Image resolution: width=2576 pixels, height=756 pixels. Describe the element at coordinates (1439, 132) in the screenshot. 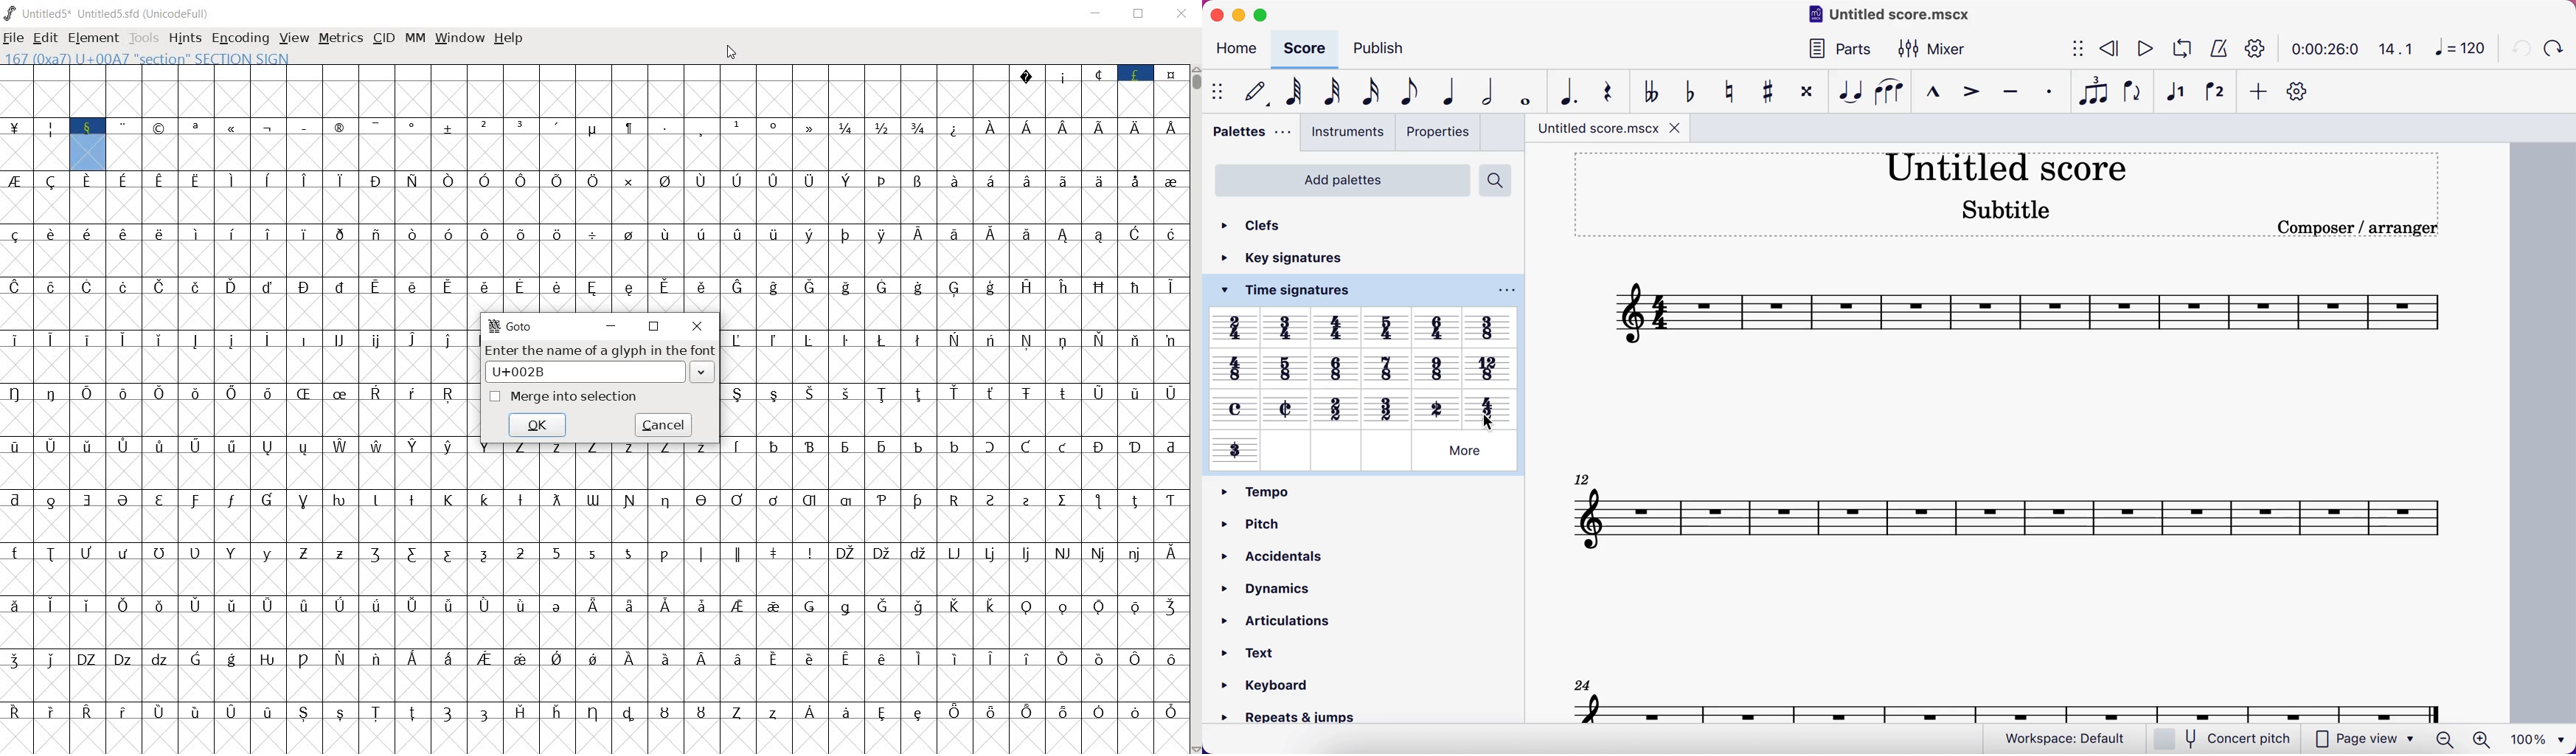

I see `properties` at that location.